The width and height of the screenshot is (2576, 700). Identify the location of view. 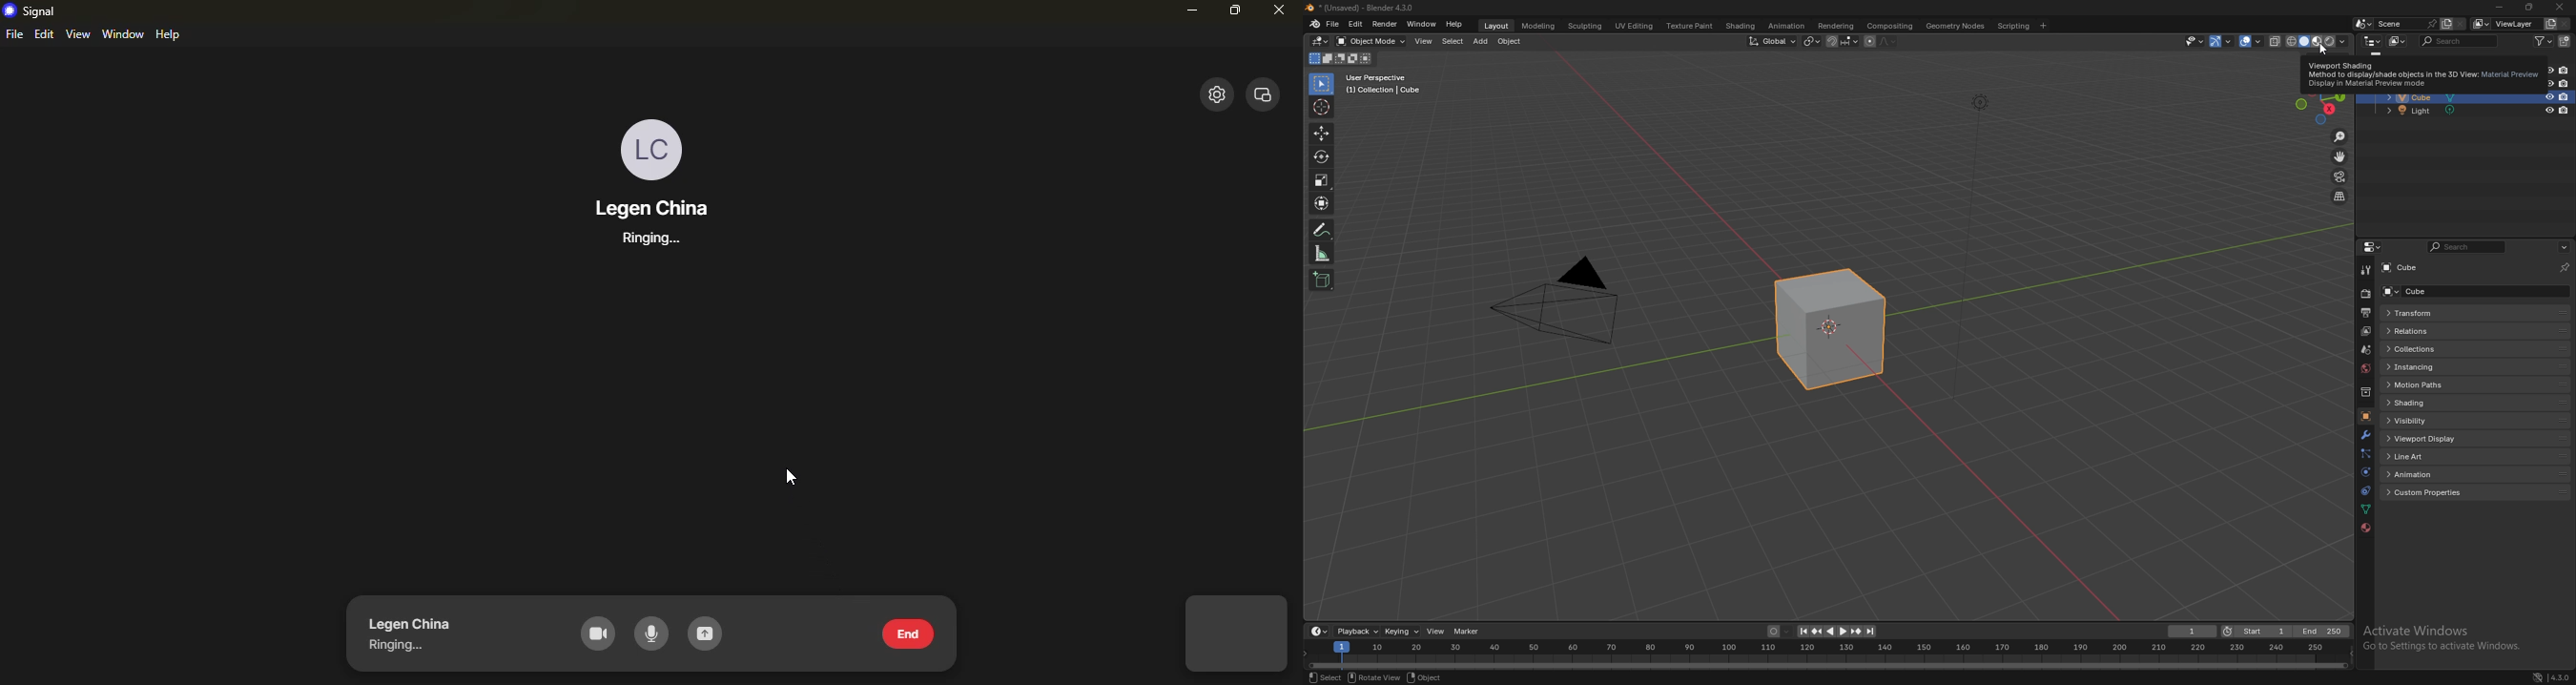
(76, 33).